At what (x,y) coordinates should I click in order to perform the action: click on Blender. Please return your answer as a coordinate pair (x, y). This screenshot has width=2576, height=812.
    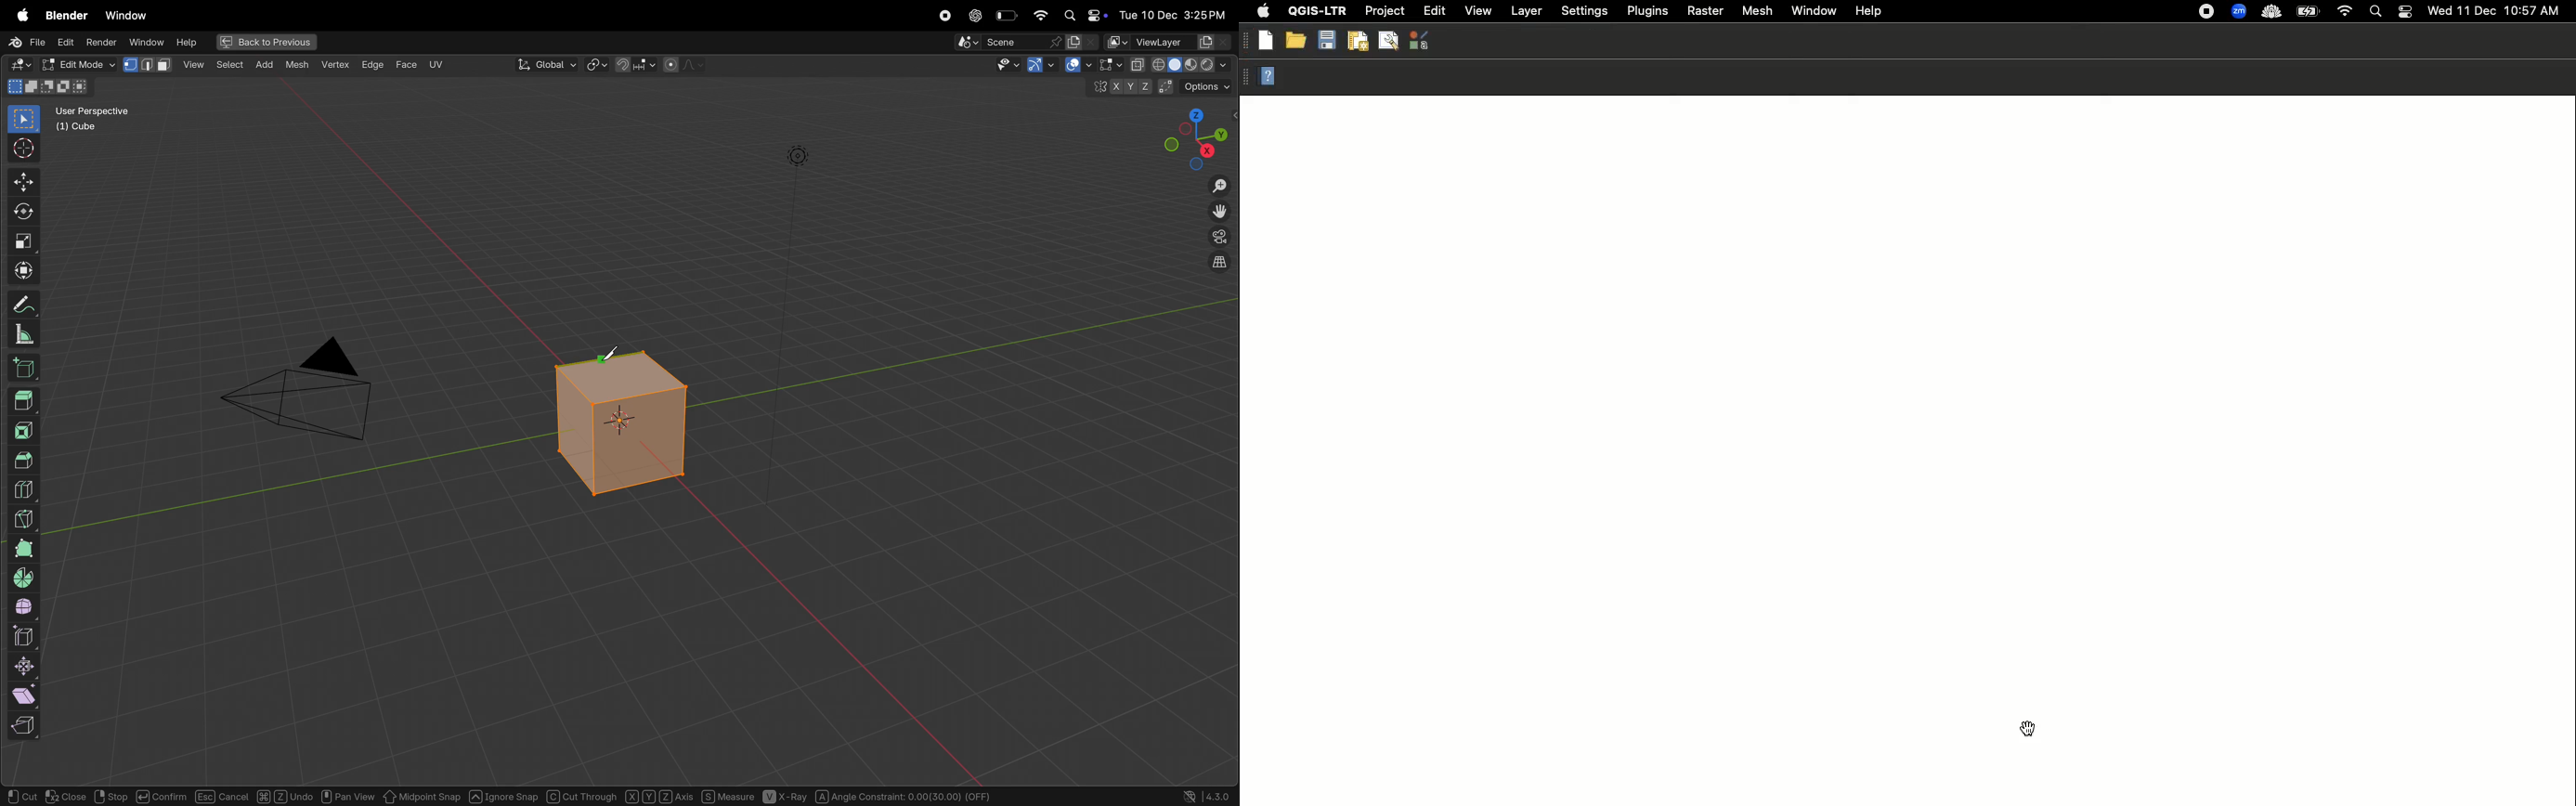
    Looking at the image, I should click on (65, 14).